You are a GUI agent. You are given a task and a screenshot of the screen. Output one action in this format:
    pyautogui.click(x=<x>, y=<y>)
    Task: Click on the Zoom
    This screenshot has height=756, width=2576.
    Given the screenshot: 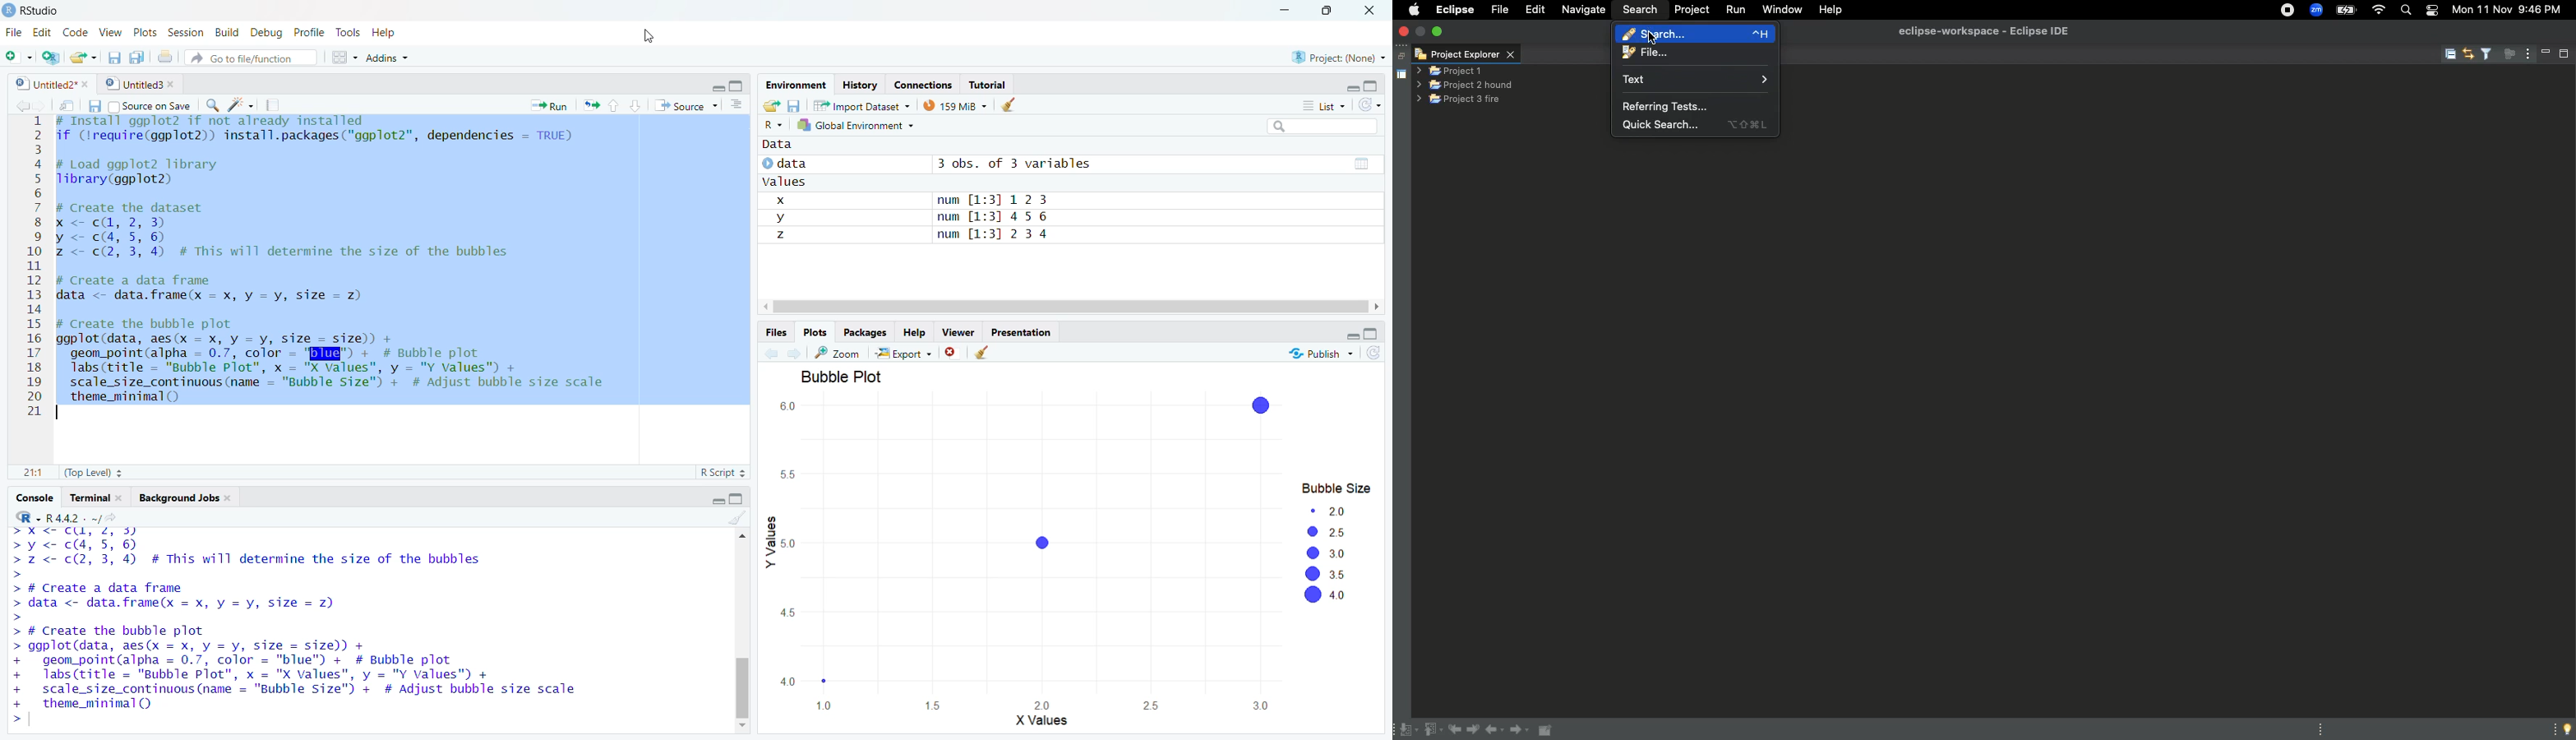 What is the action you would take?
    pyautogui.click(x=2316, y=12)
    